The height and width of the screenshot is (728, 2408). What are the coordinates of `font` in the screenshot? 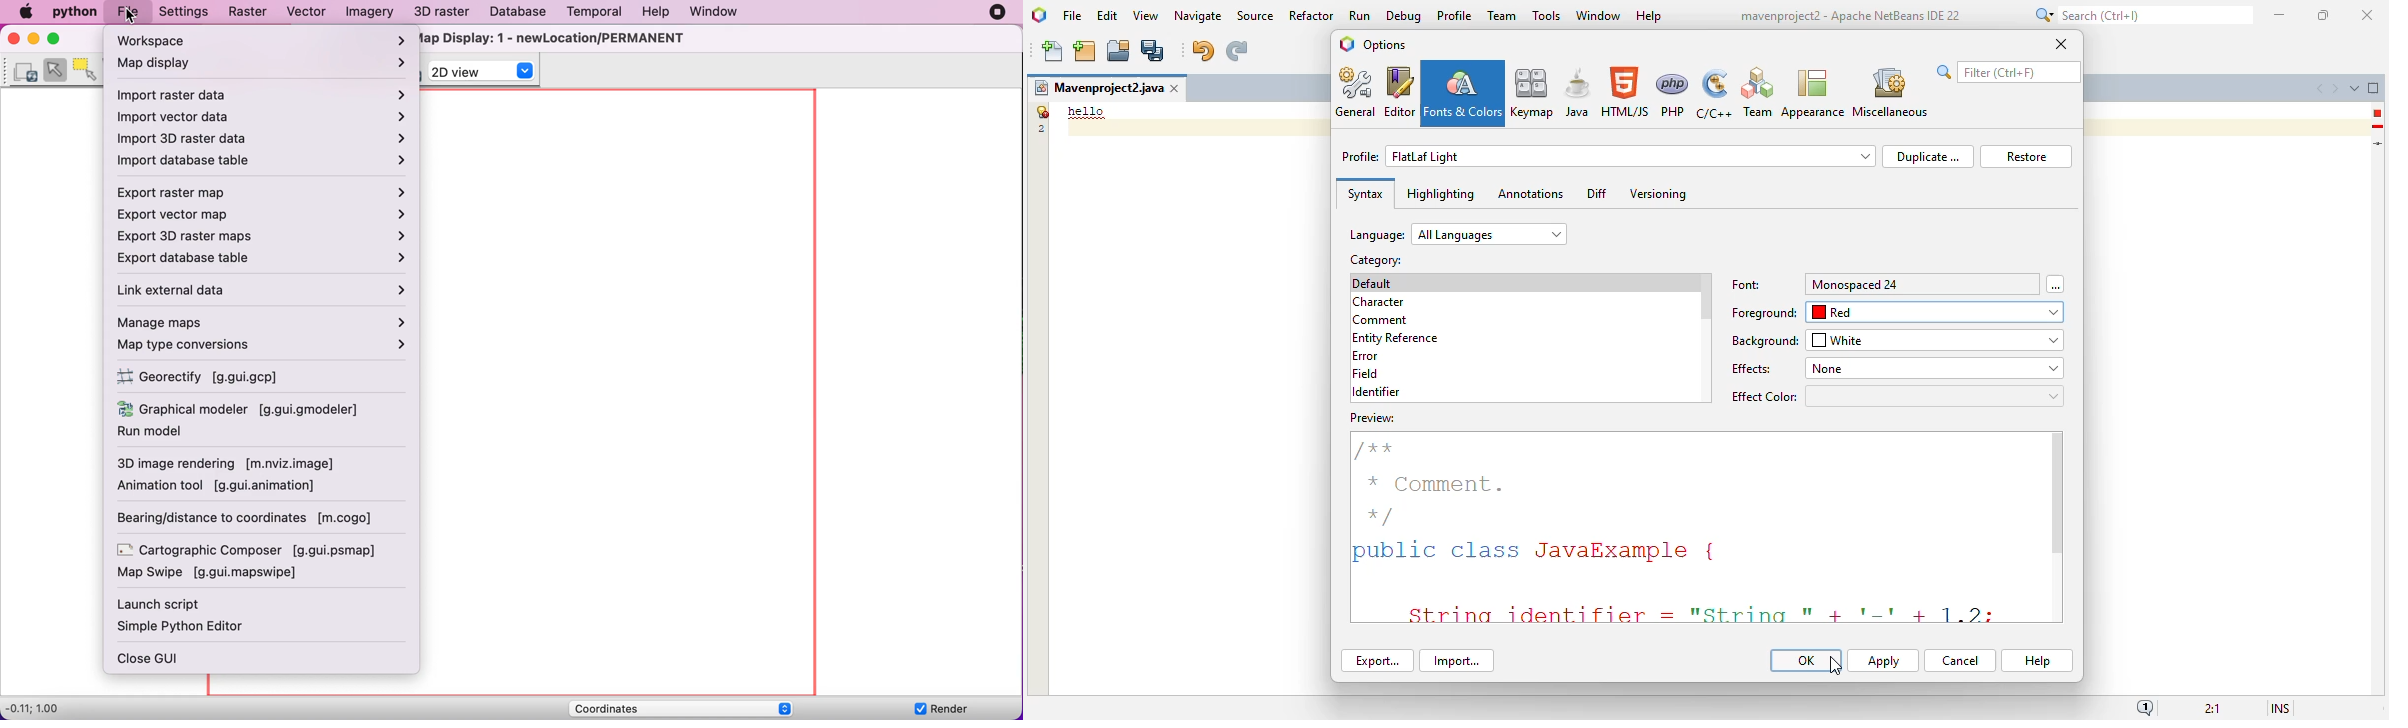 It's located at (1747, 285).